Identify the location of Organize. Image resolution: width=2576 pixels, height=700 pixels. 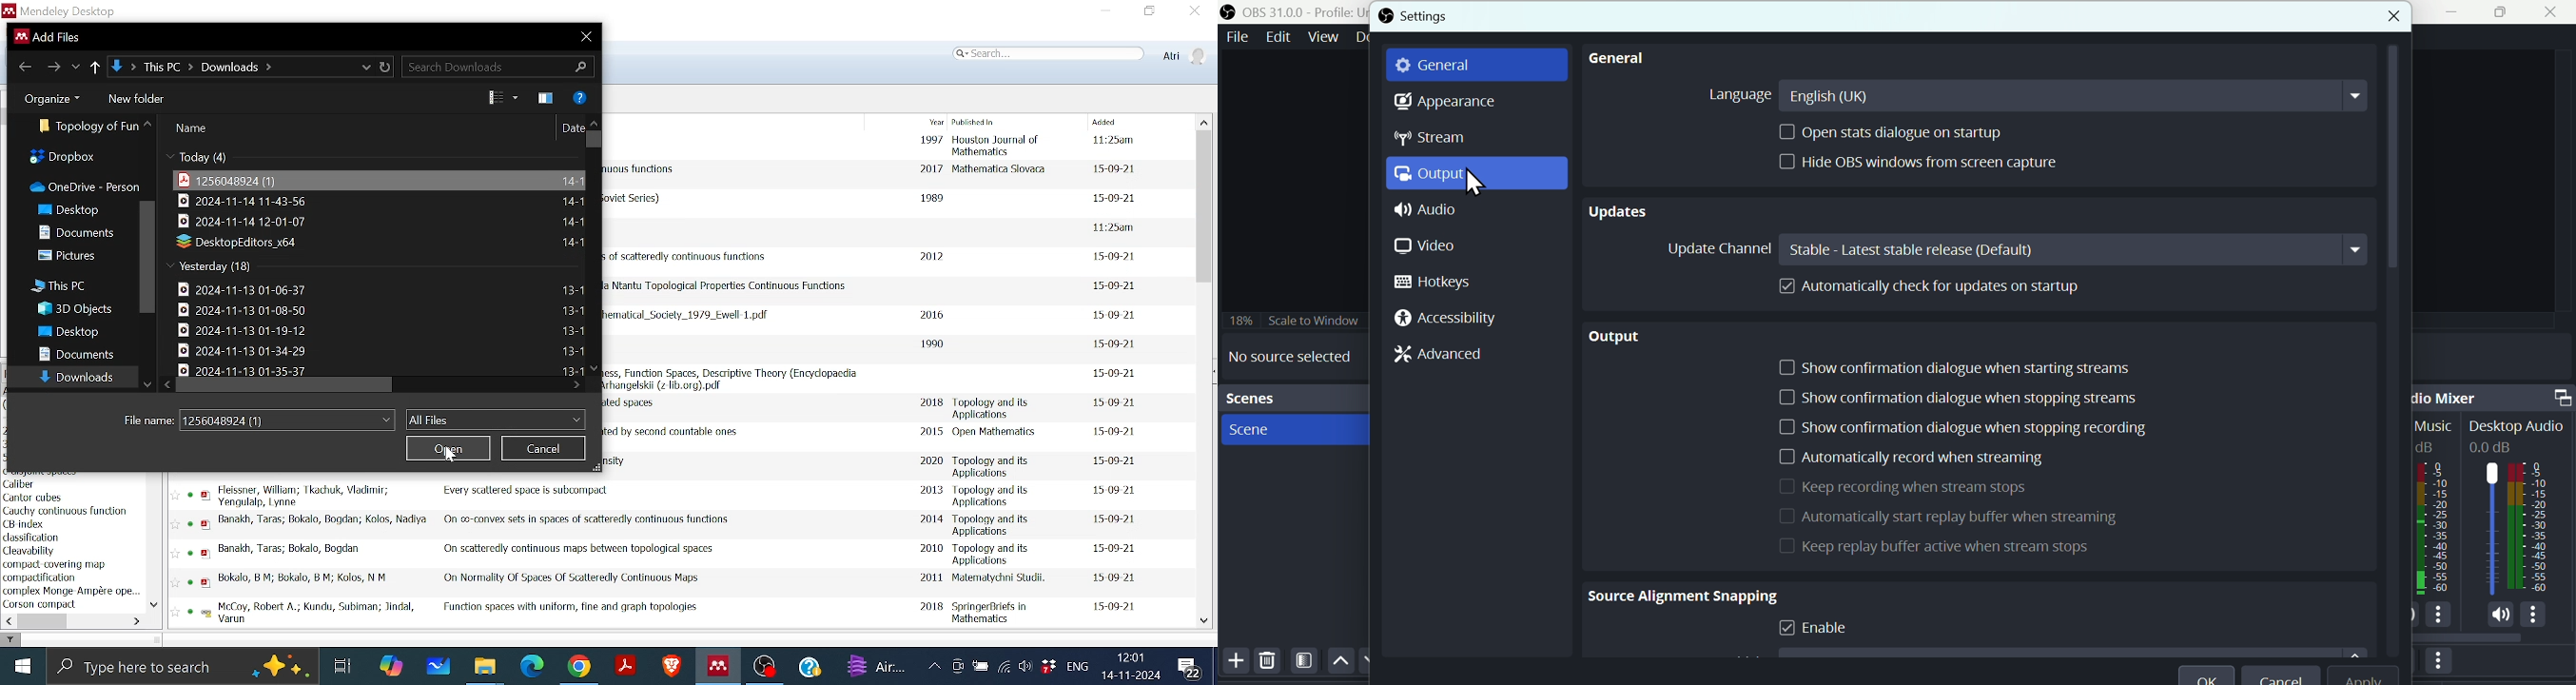
(52, 99).